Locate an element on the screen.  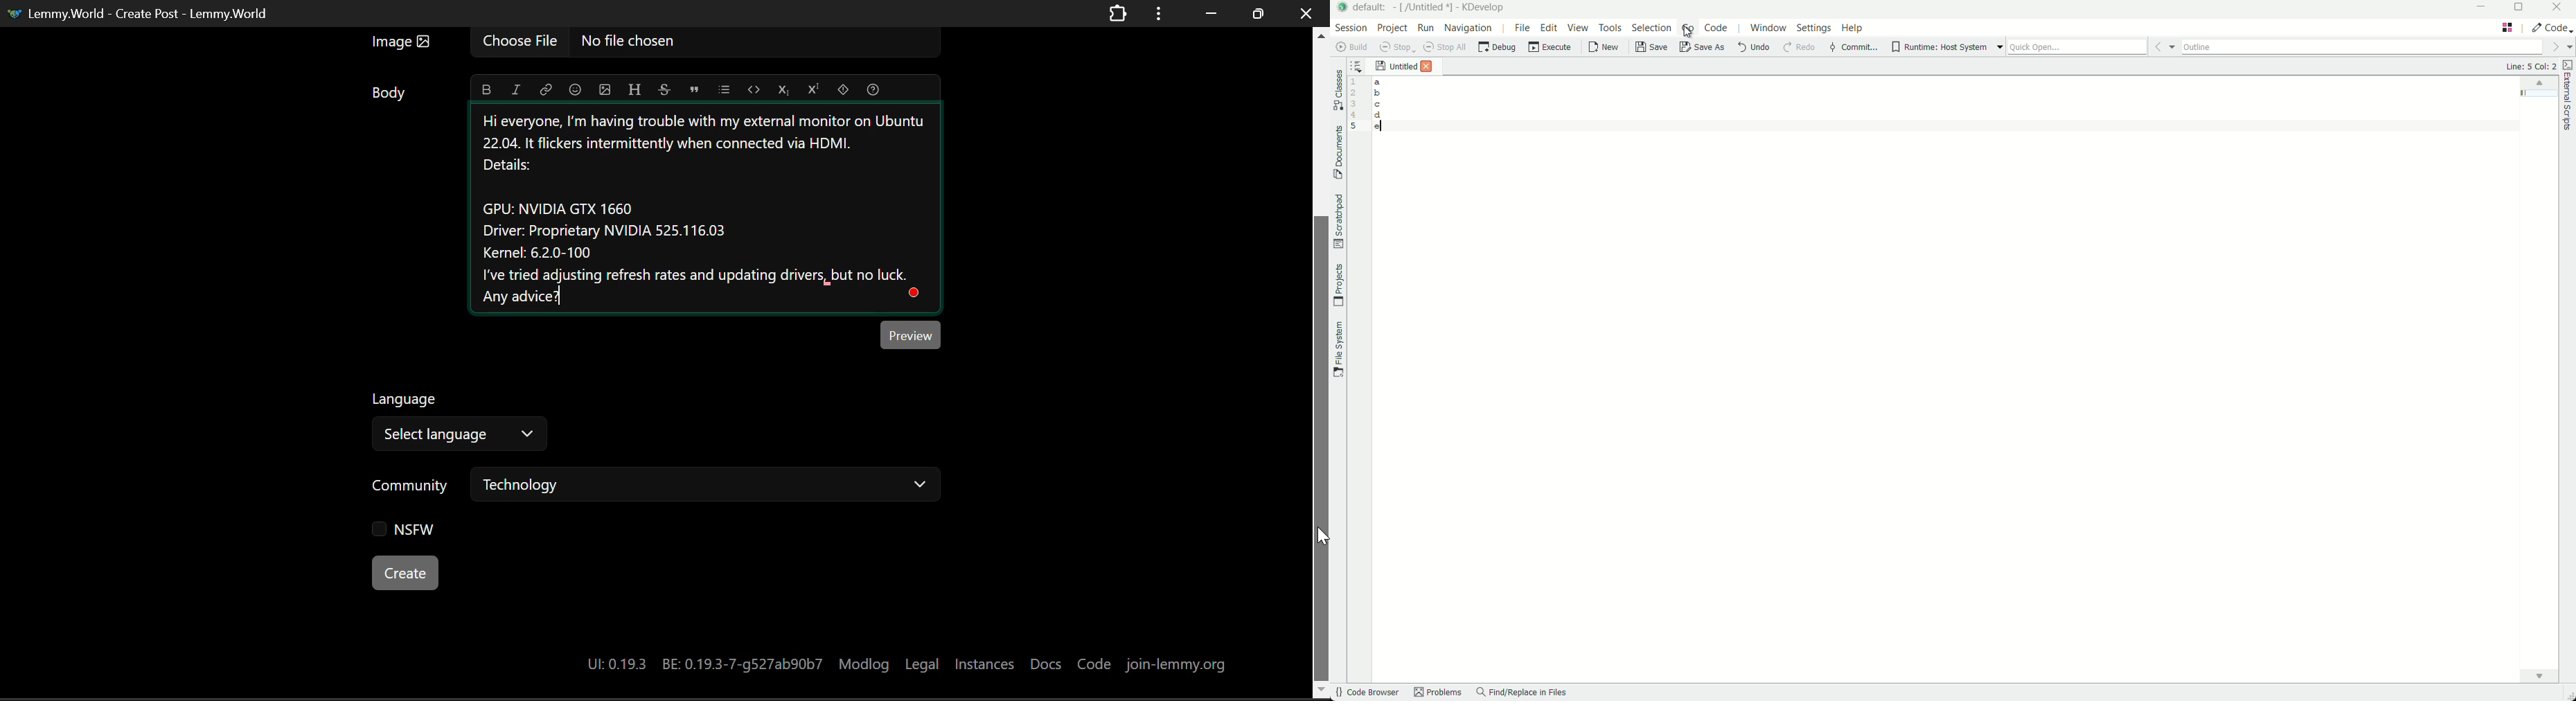
find/replace in files is located at coordinates (1524, 695).